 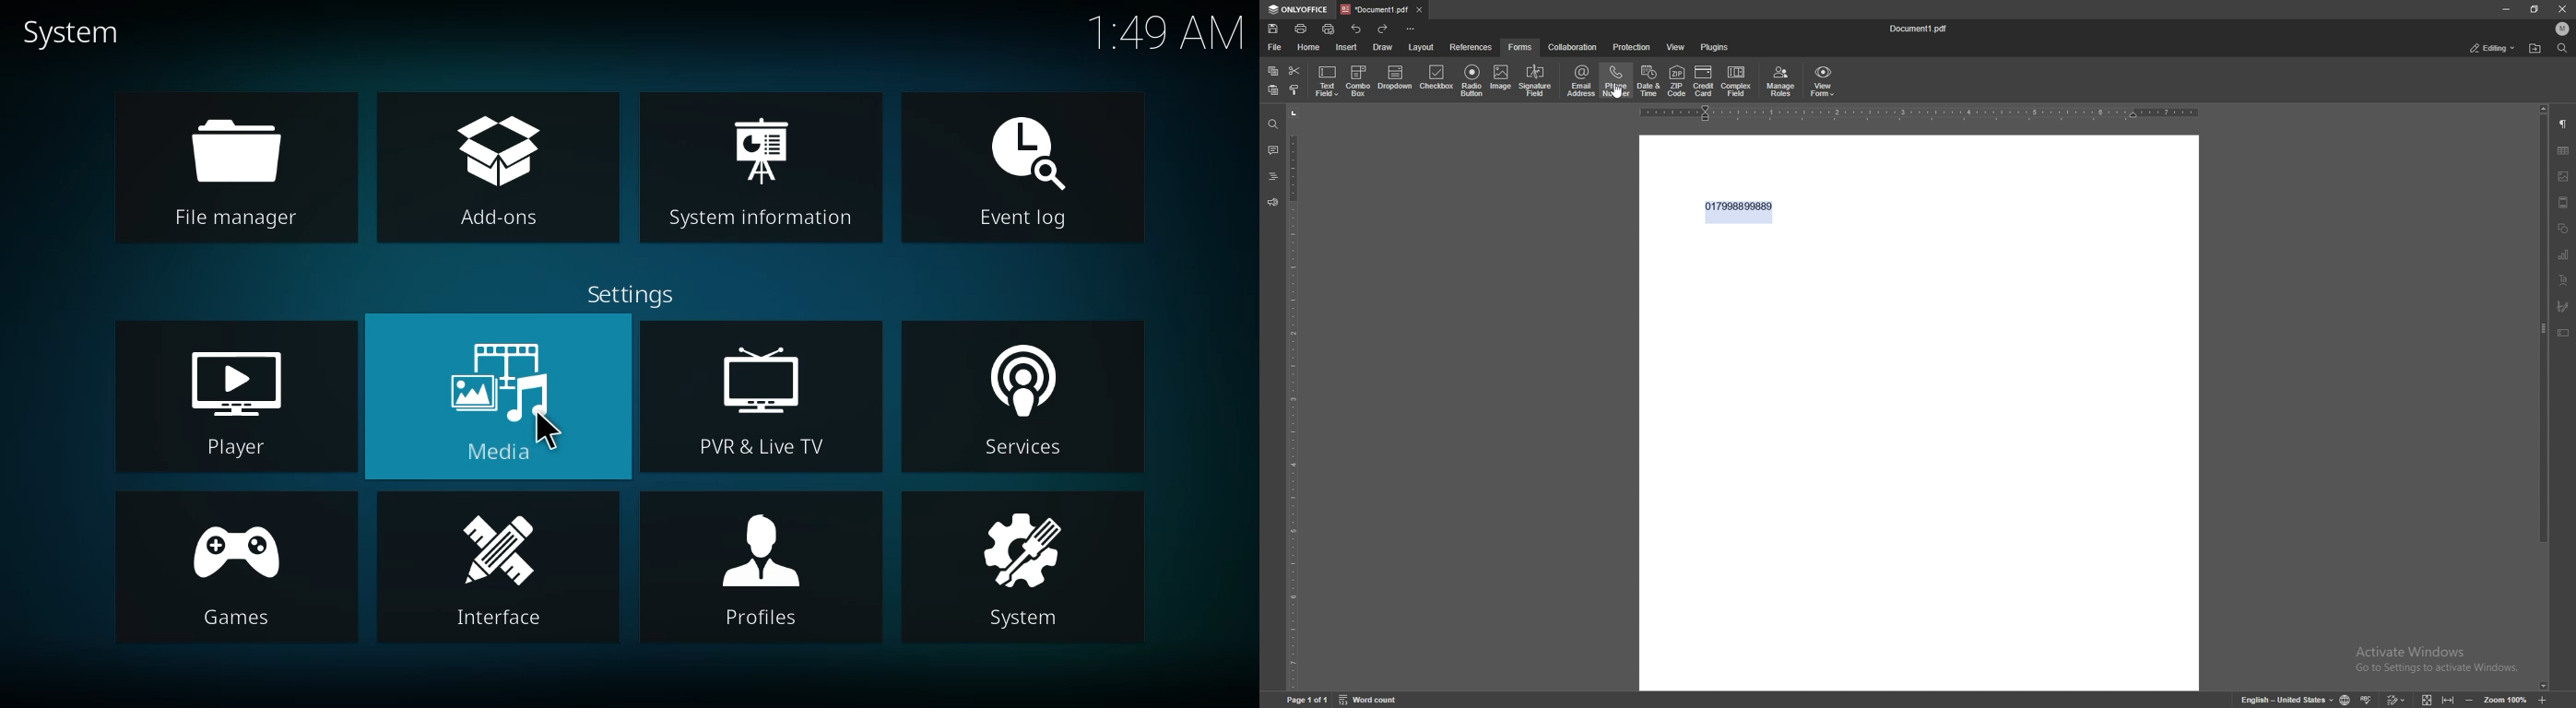 What do you see at coordinates (2564, 152) in the screenshot?
I see `table` at bounding box center [2564, 152].